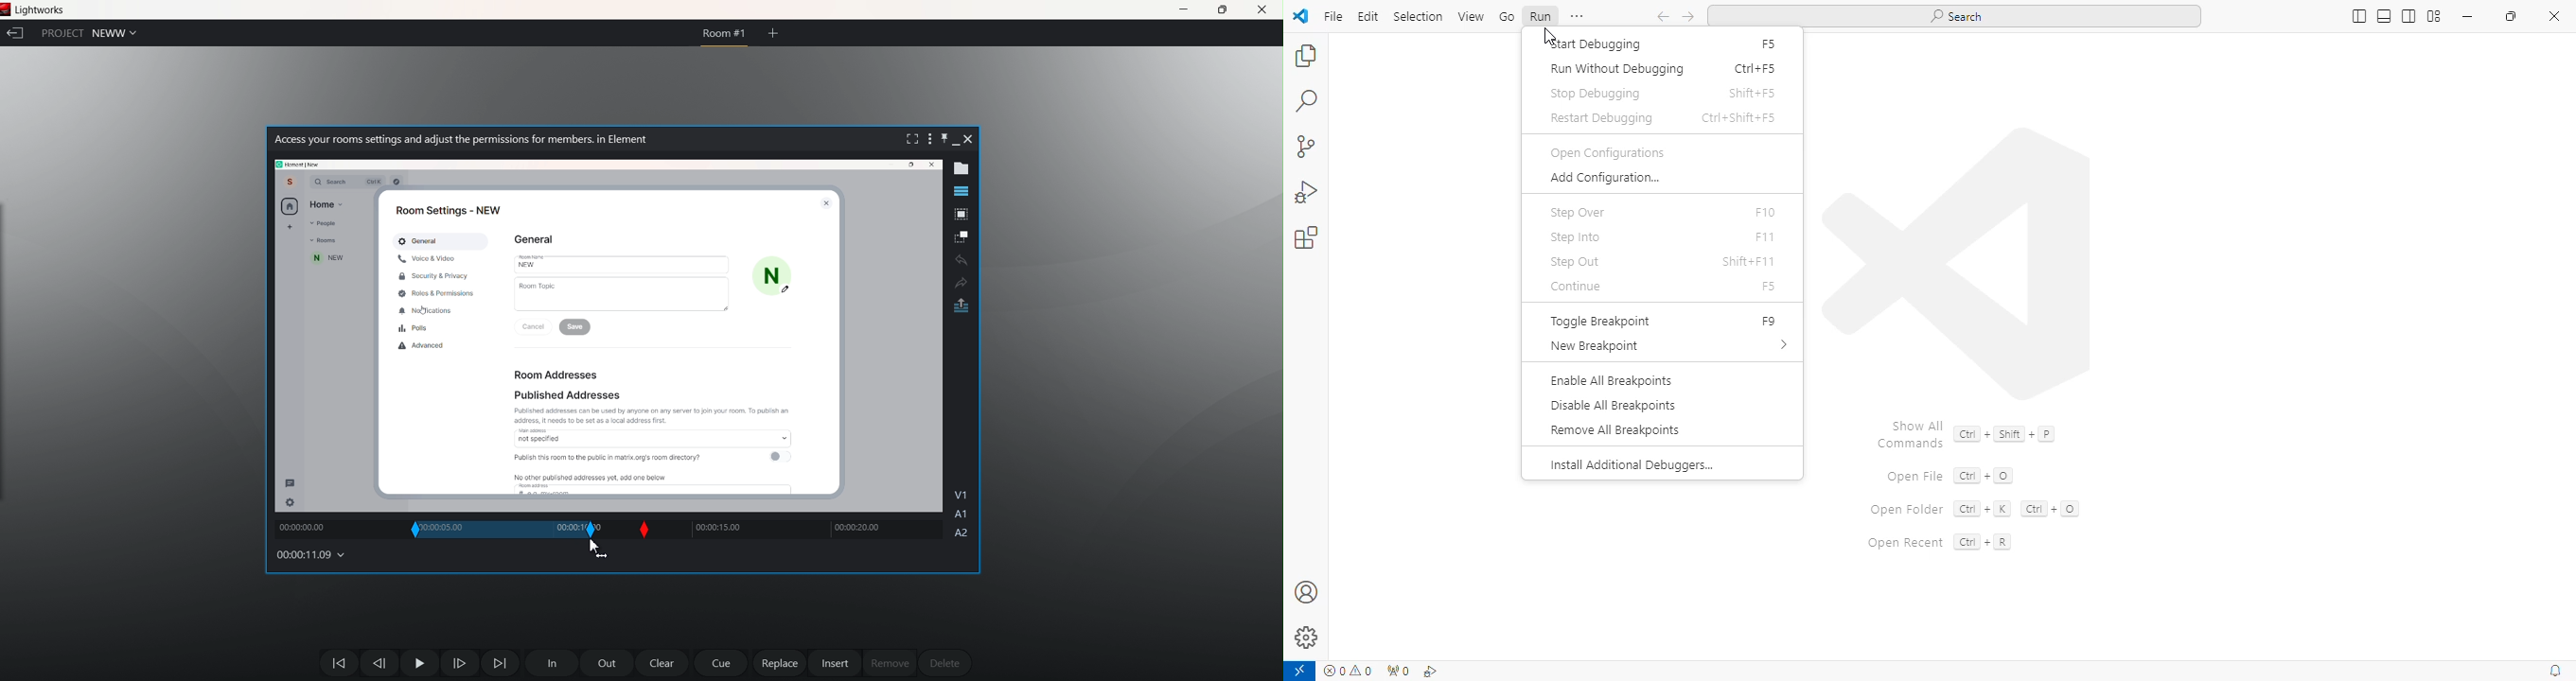  What do you see at coordinates (1616, 70) in the screenshot?
I see `run without debugging` at bounding box center [1616, 70].